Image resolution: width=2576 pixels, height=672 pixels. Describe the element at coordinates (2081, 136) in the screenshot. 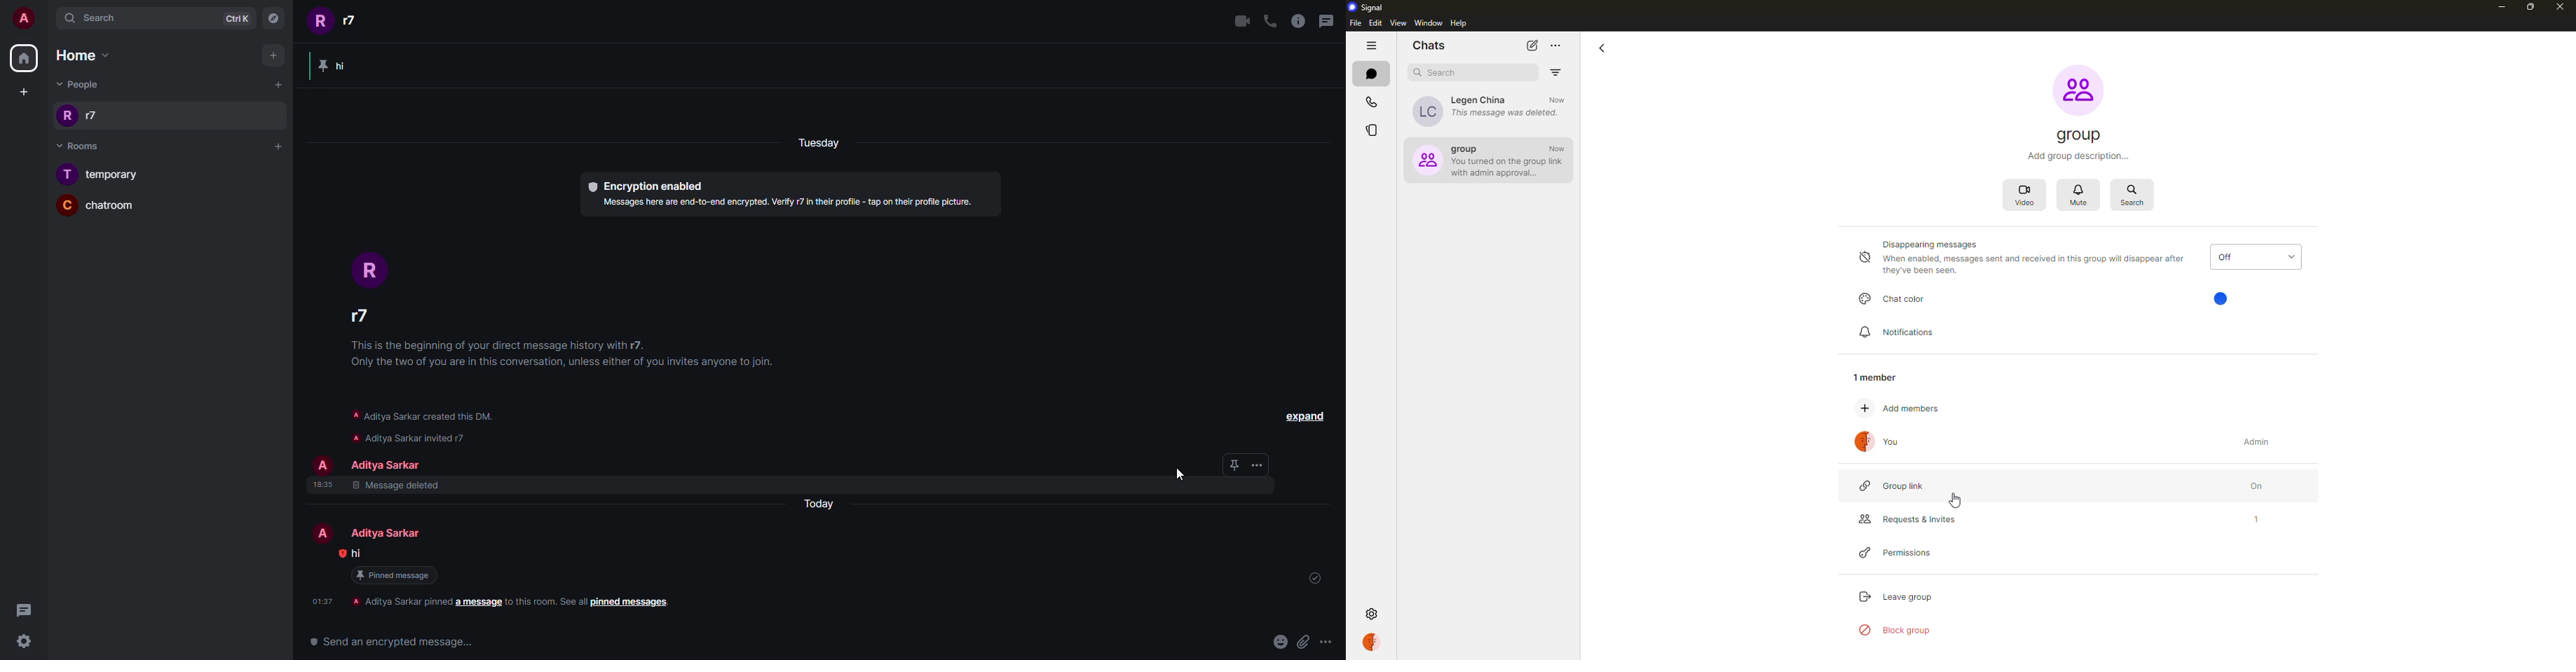

I see `group` at that location.